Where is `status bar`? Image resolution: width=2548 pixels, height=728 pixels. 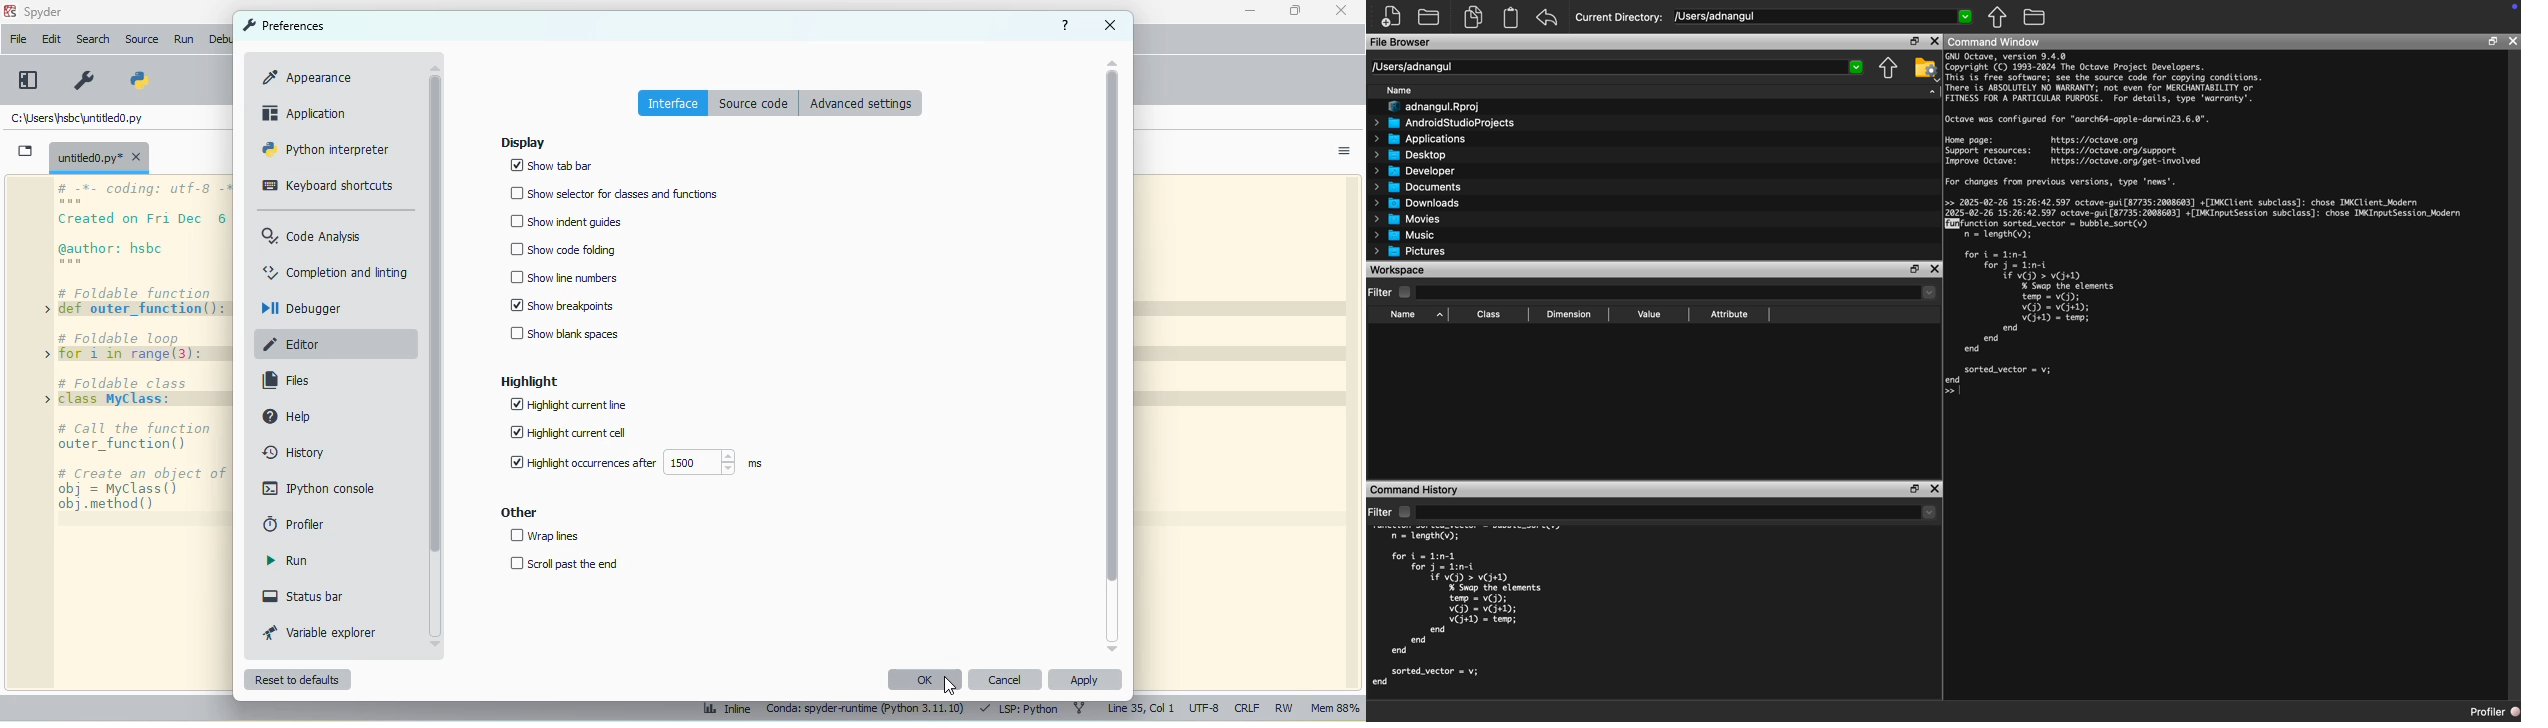
status bar is located at coordinates (302, 596).